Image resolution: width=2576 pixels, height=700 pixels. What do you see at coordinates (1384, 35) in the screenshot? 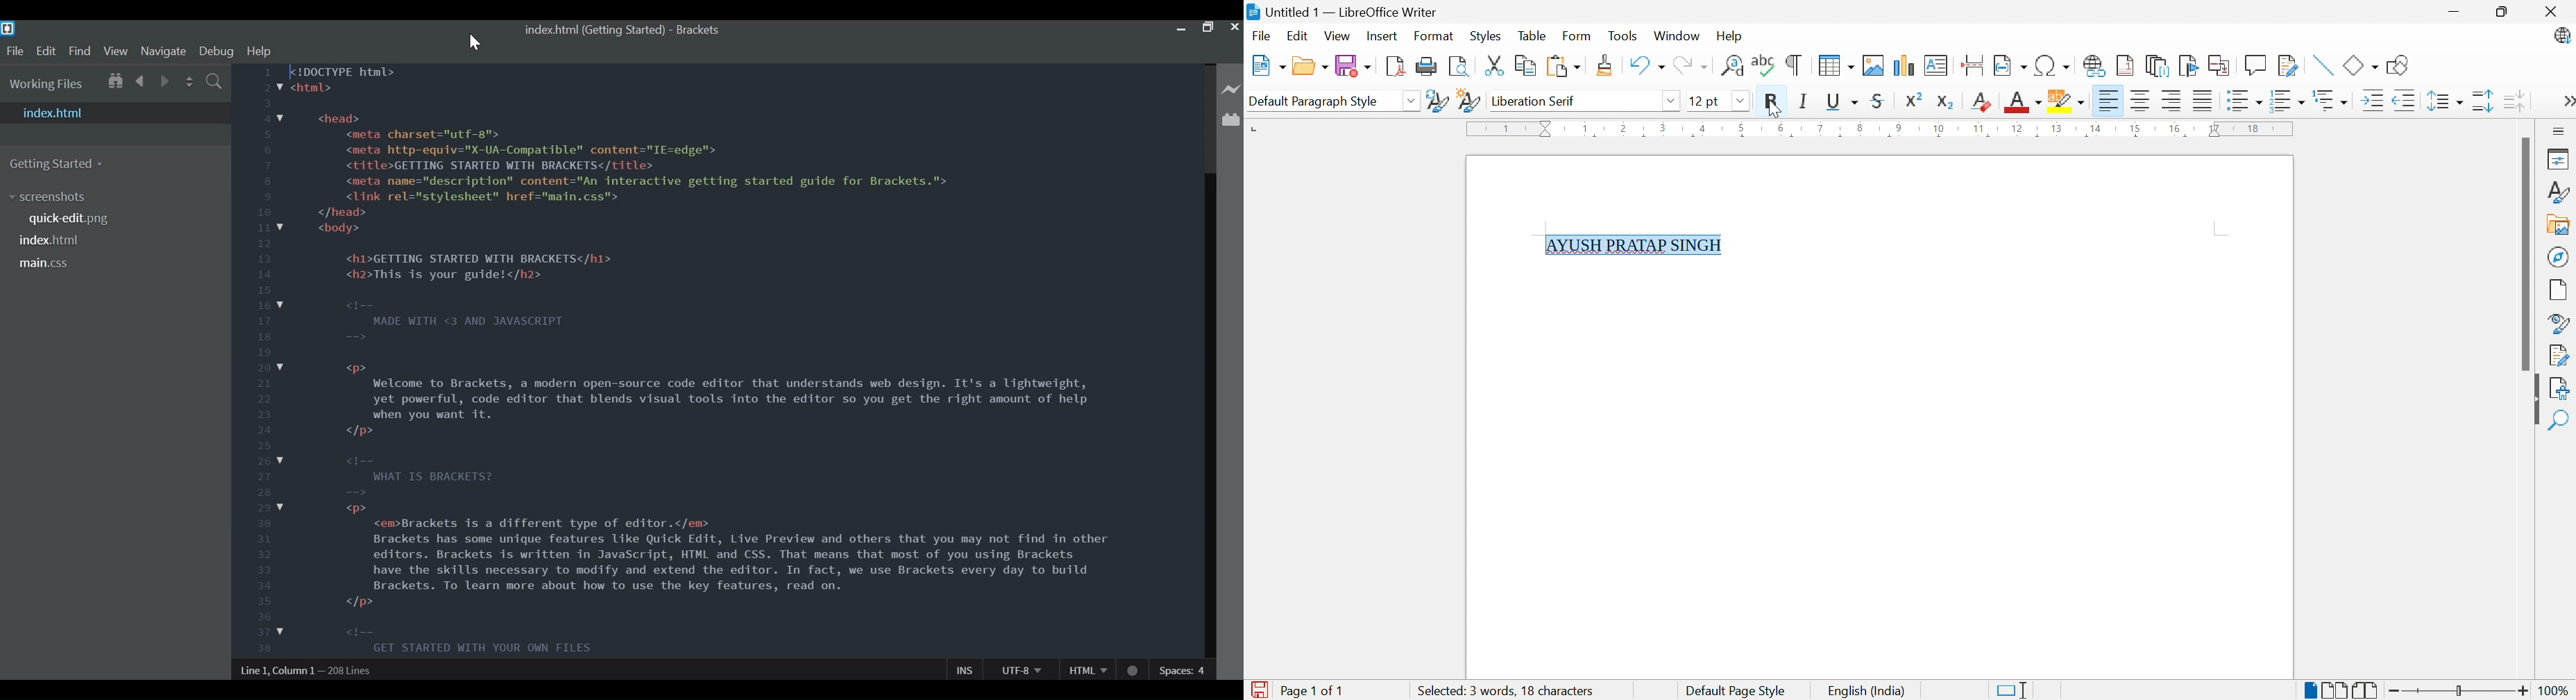
I see `Insert` at bounding box center [1384, 35].